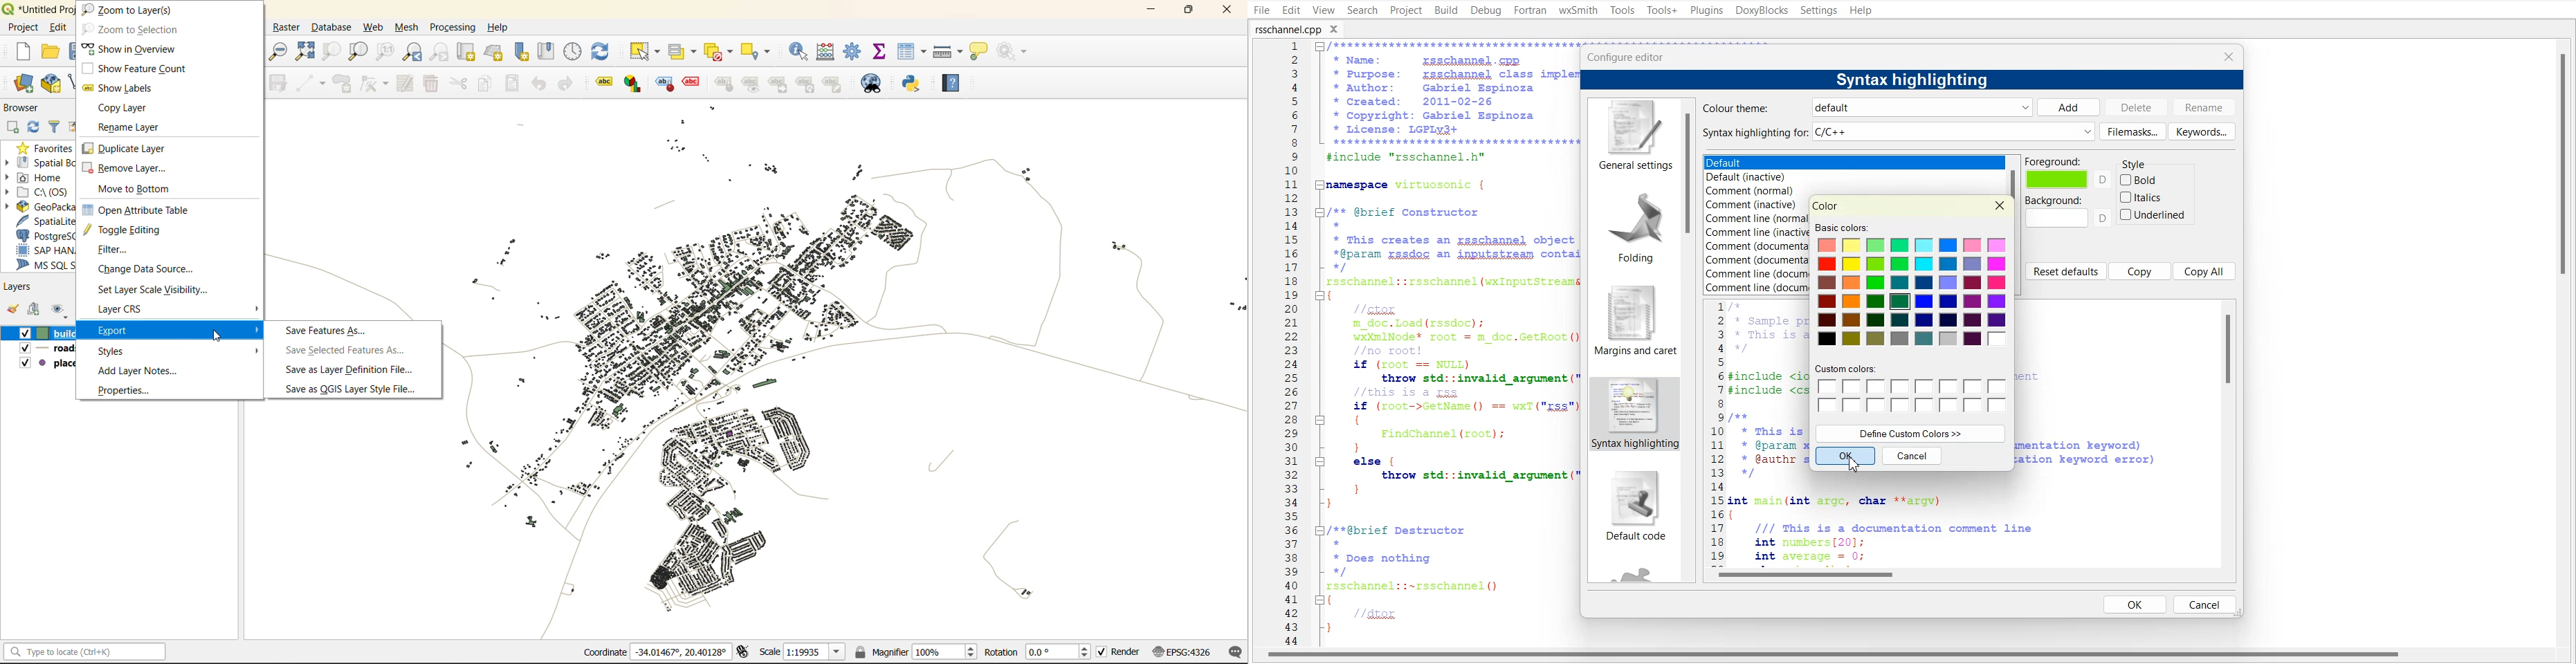  What do you see at coordinates (1911, 389) in the screenshot?
I see `Custom color` at bounding box center [1911, 389].